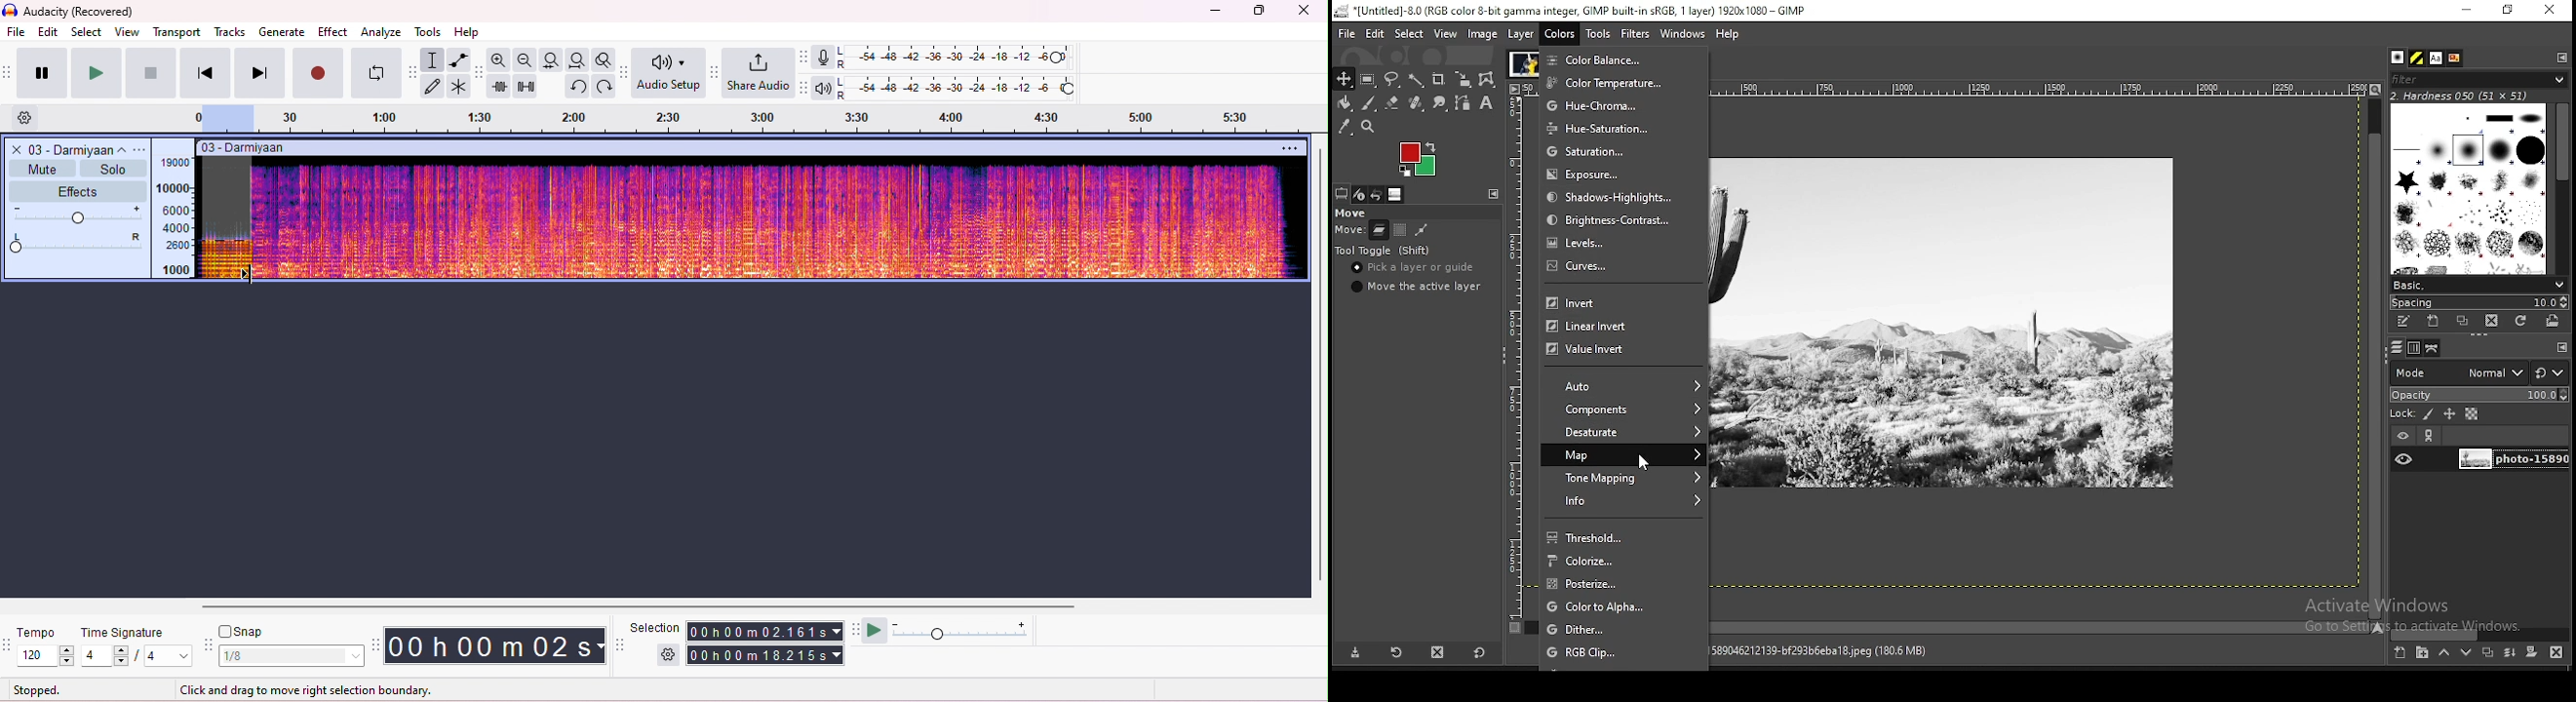  Describe the element at coordinates (2375, 357) in the screenshot. I see `scroll bar` at that location.